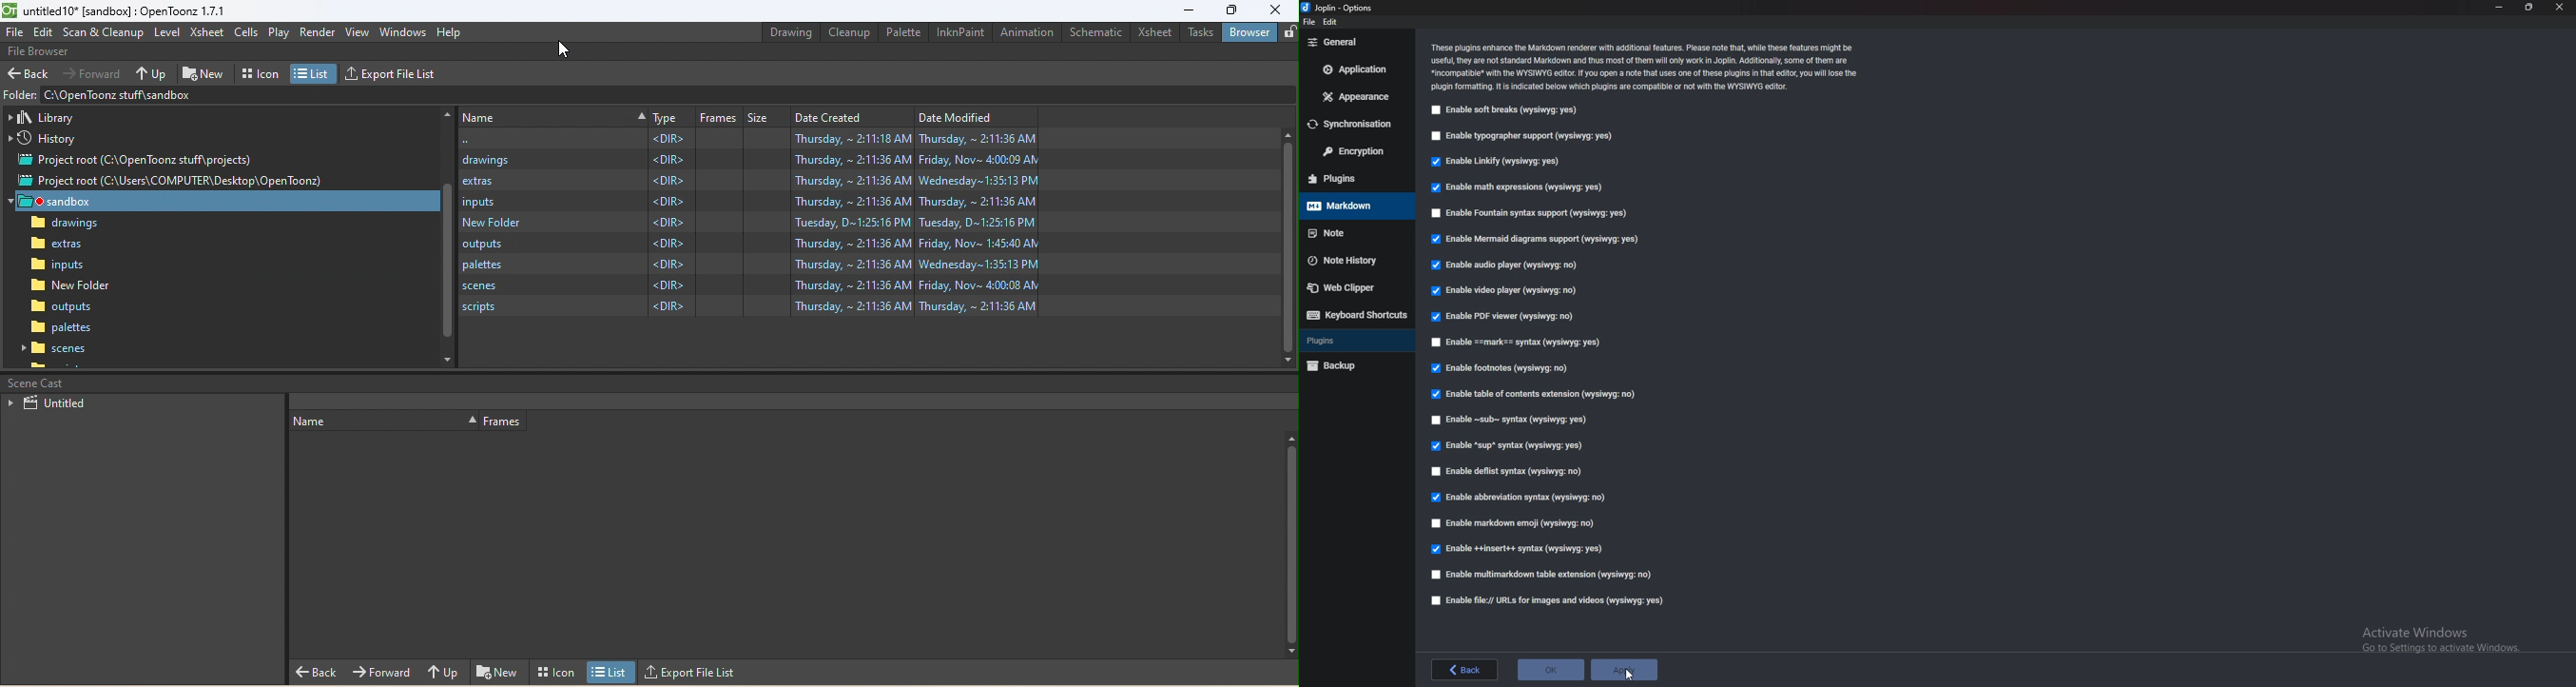  What do you see at coordinates (1528, 495) in the screenshot?
I see `Enable abbreviation syntax` at bounding box center [1528, 495].